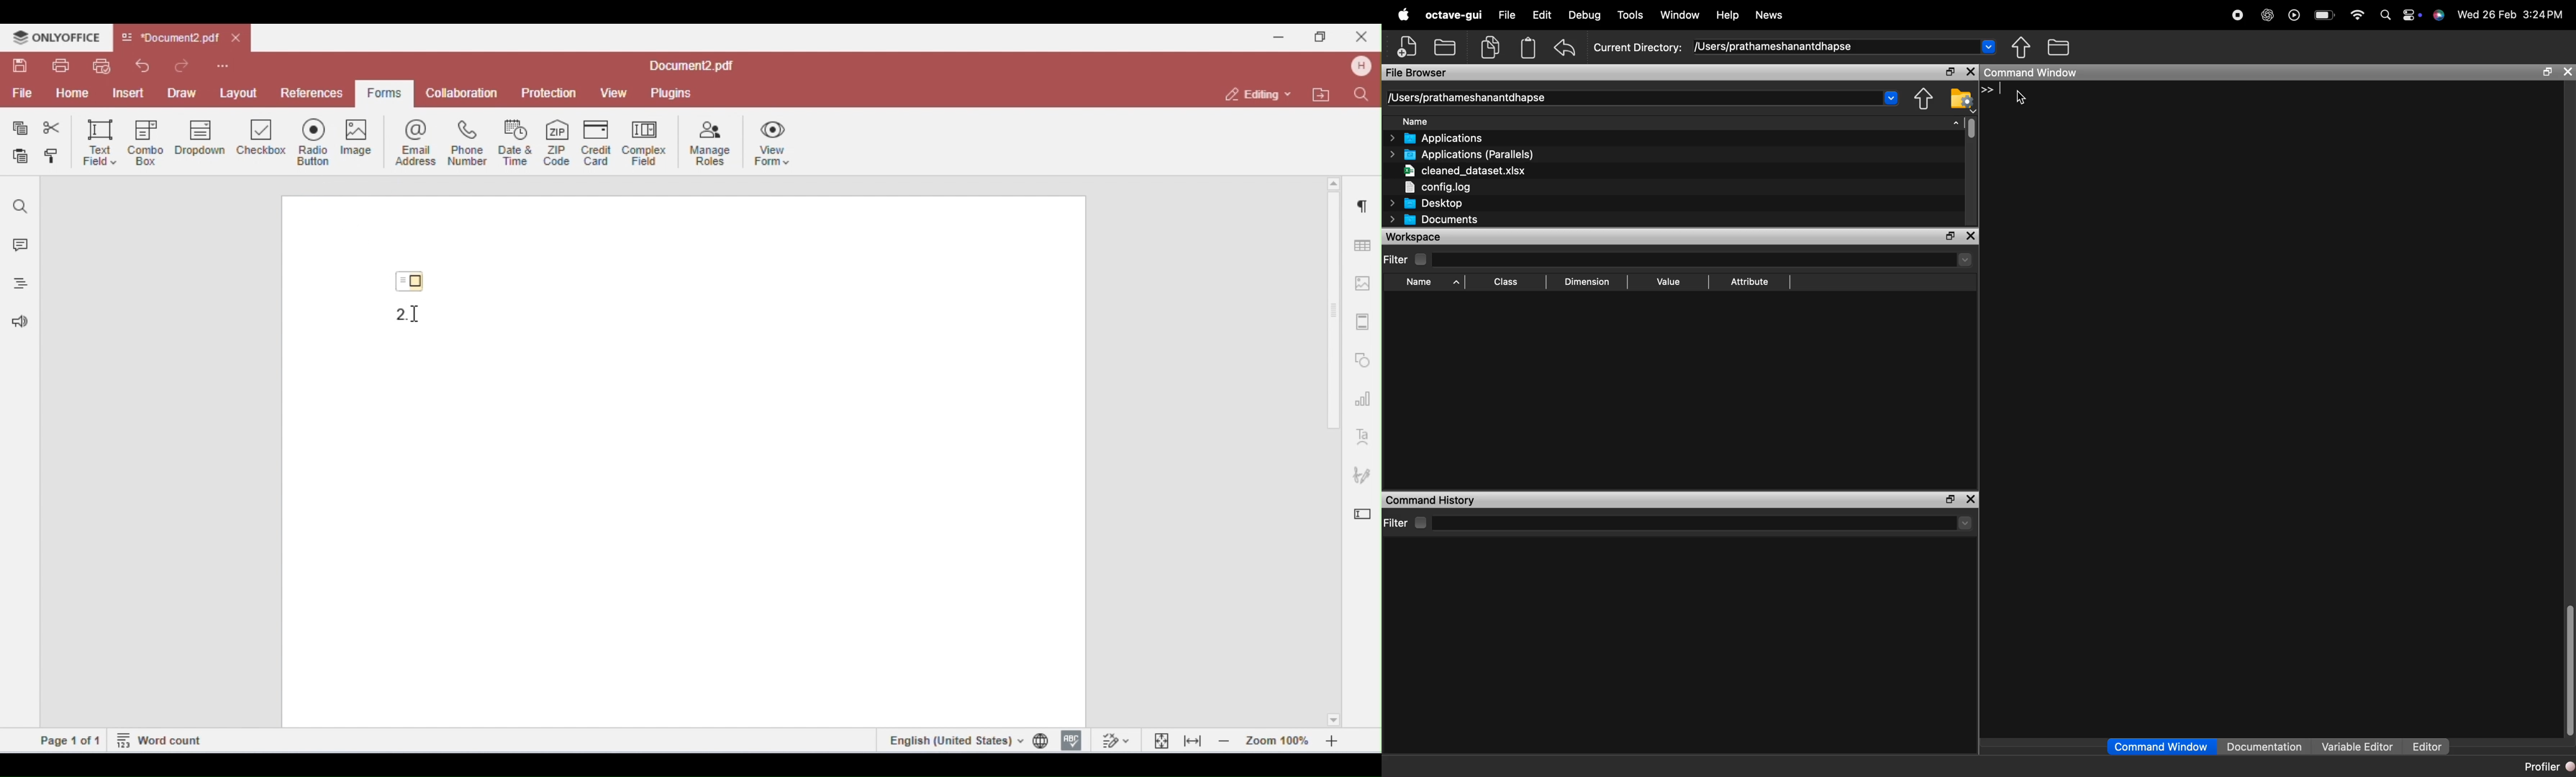 The image size is (2576, 784). Describe the element at coordinates (1427, 202) in the screenshot. I see `Desktop` at that location.